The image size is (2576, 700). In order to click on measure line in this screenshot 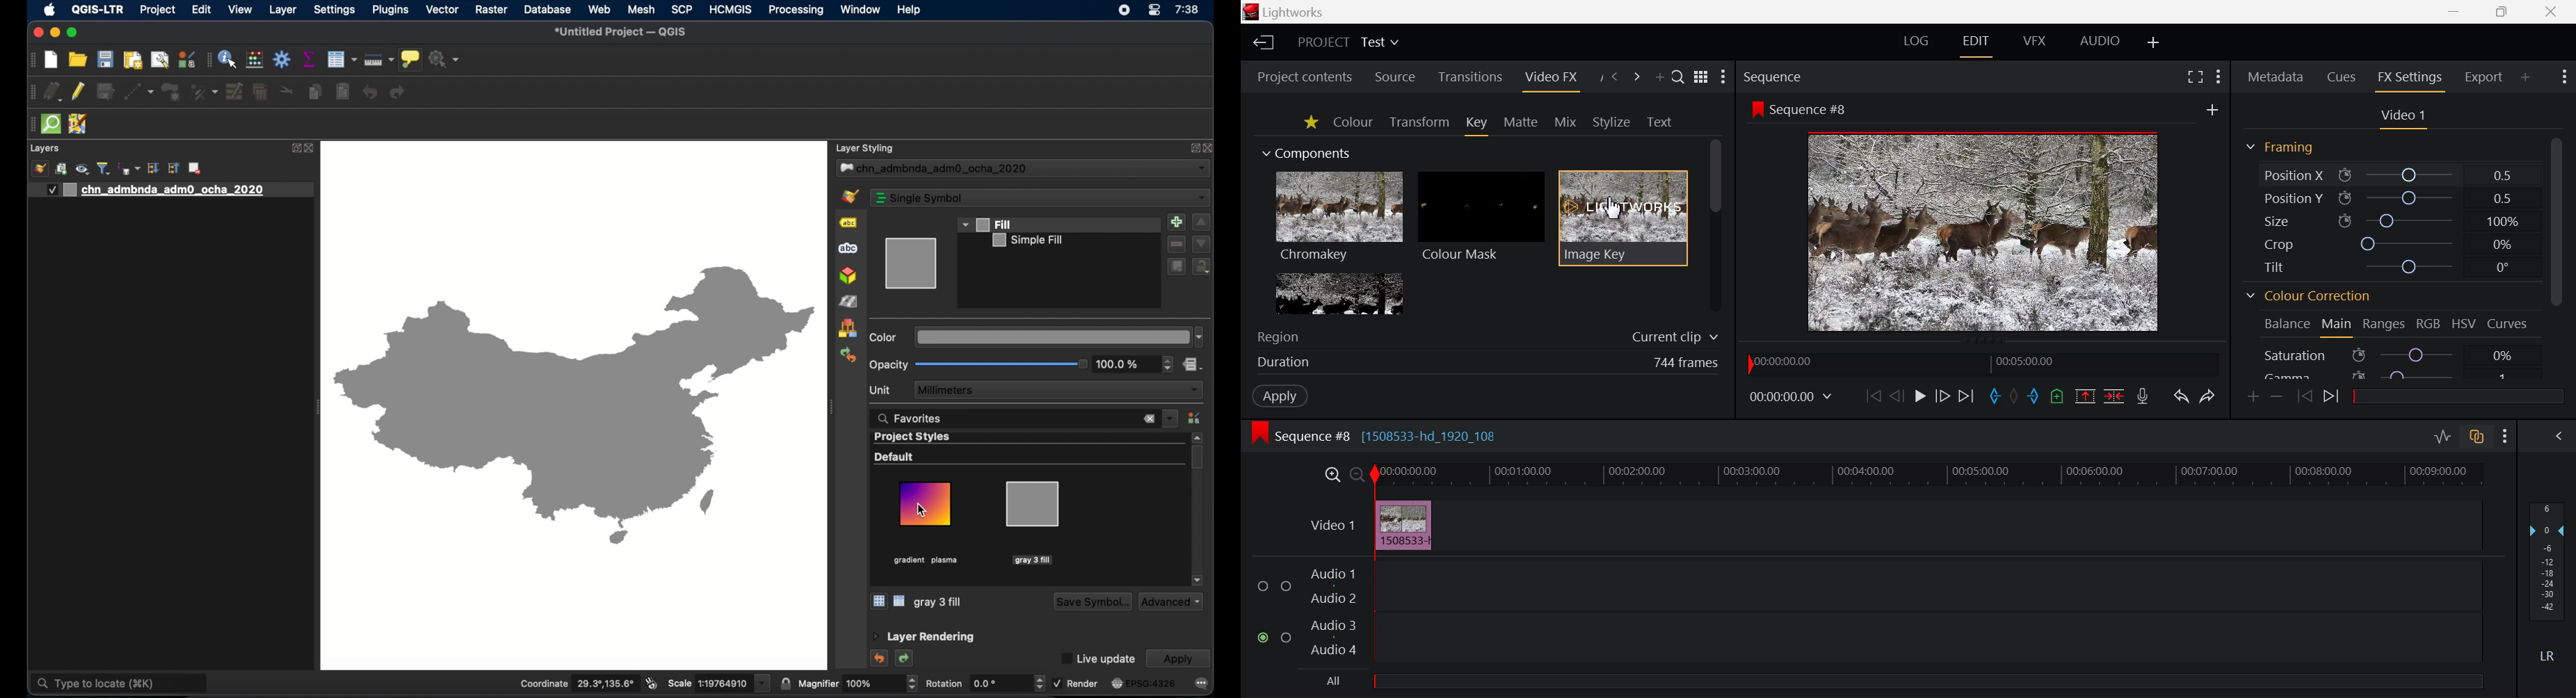, I will do `click(379, 59)`.